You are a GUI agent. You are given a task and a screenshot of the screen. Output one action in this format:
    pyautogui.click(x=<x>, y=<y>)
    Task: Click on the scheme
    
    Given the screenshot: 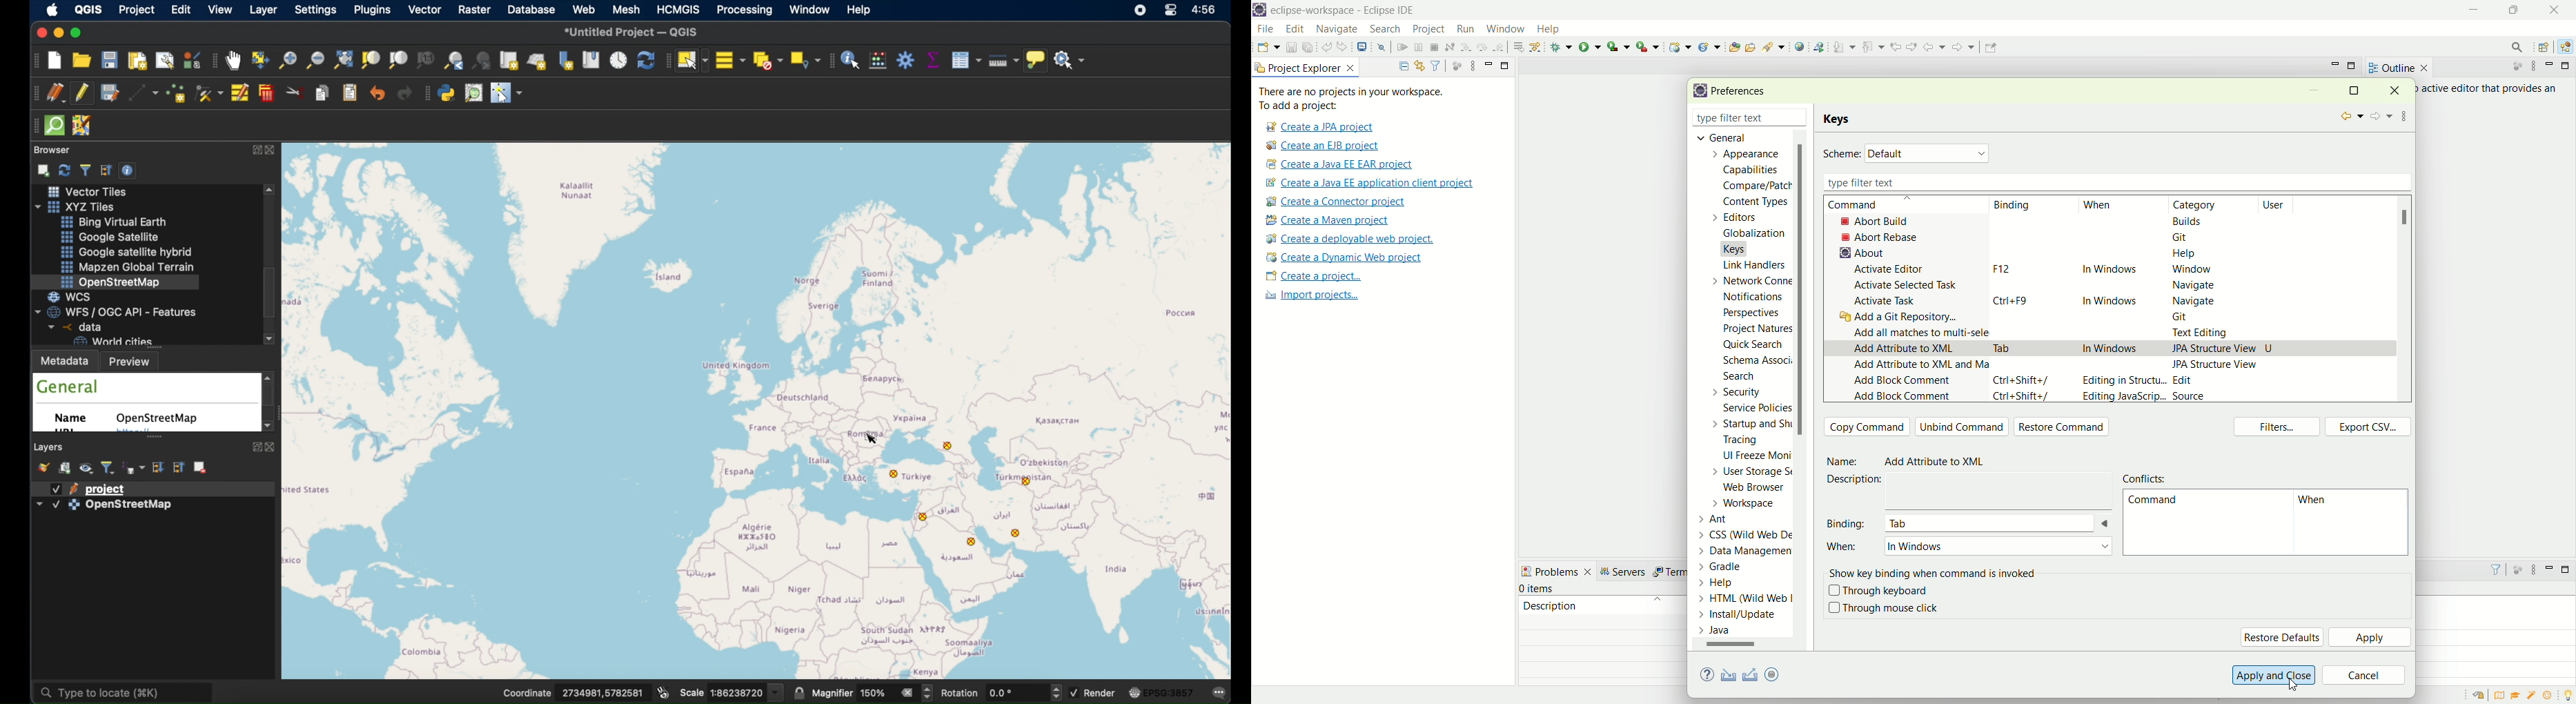 What is the action you would take?
    pyautogui.click(x=1842, y=155)
    